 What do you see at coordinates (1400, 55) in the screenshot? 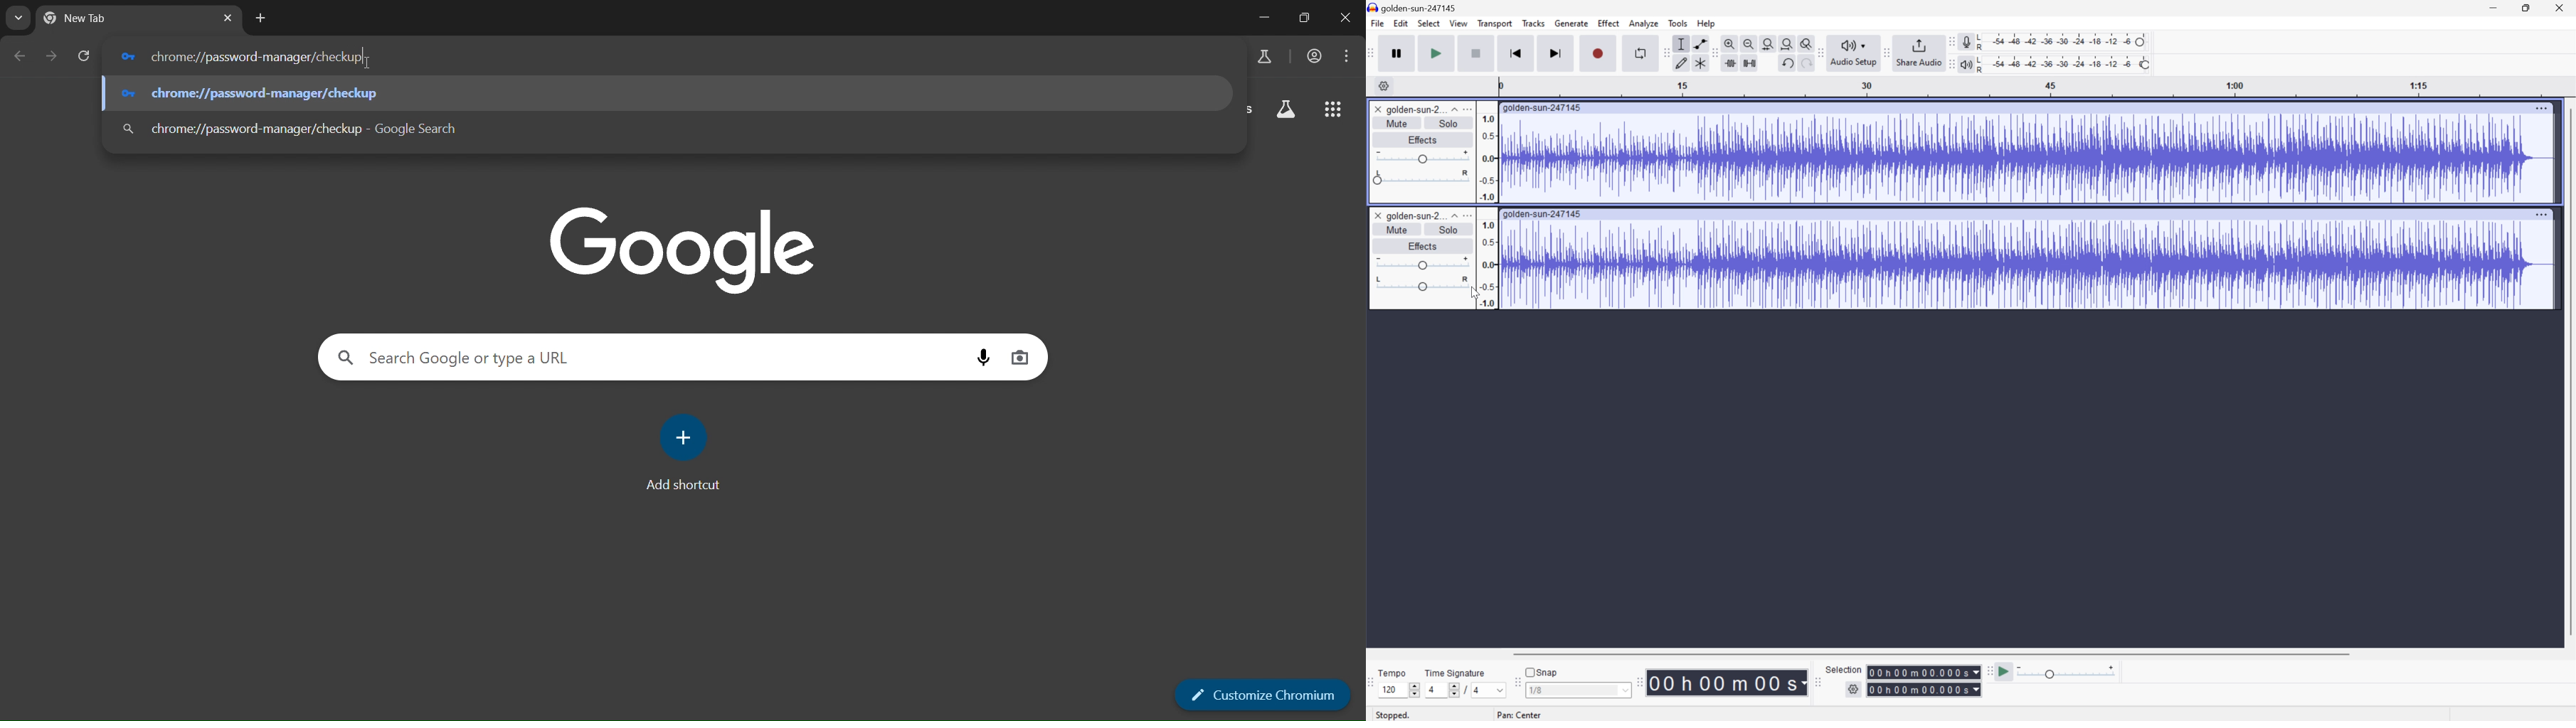
I see `Pause` at bounding box center [1400, 55].